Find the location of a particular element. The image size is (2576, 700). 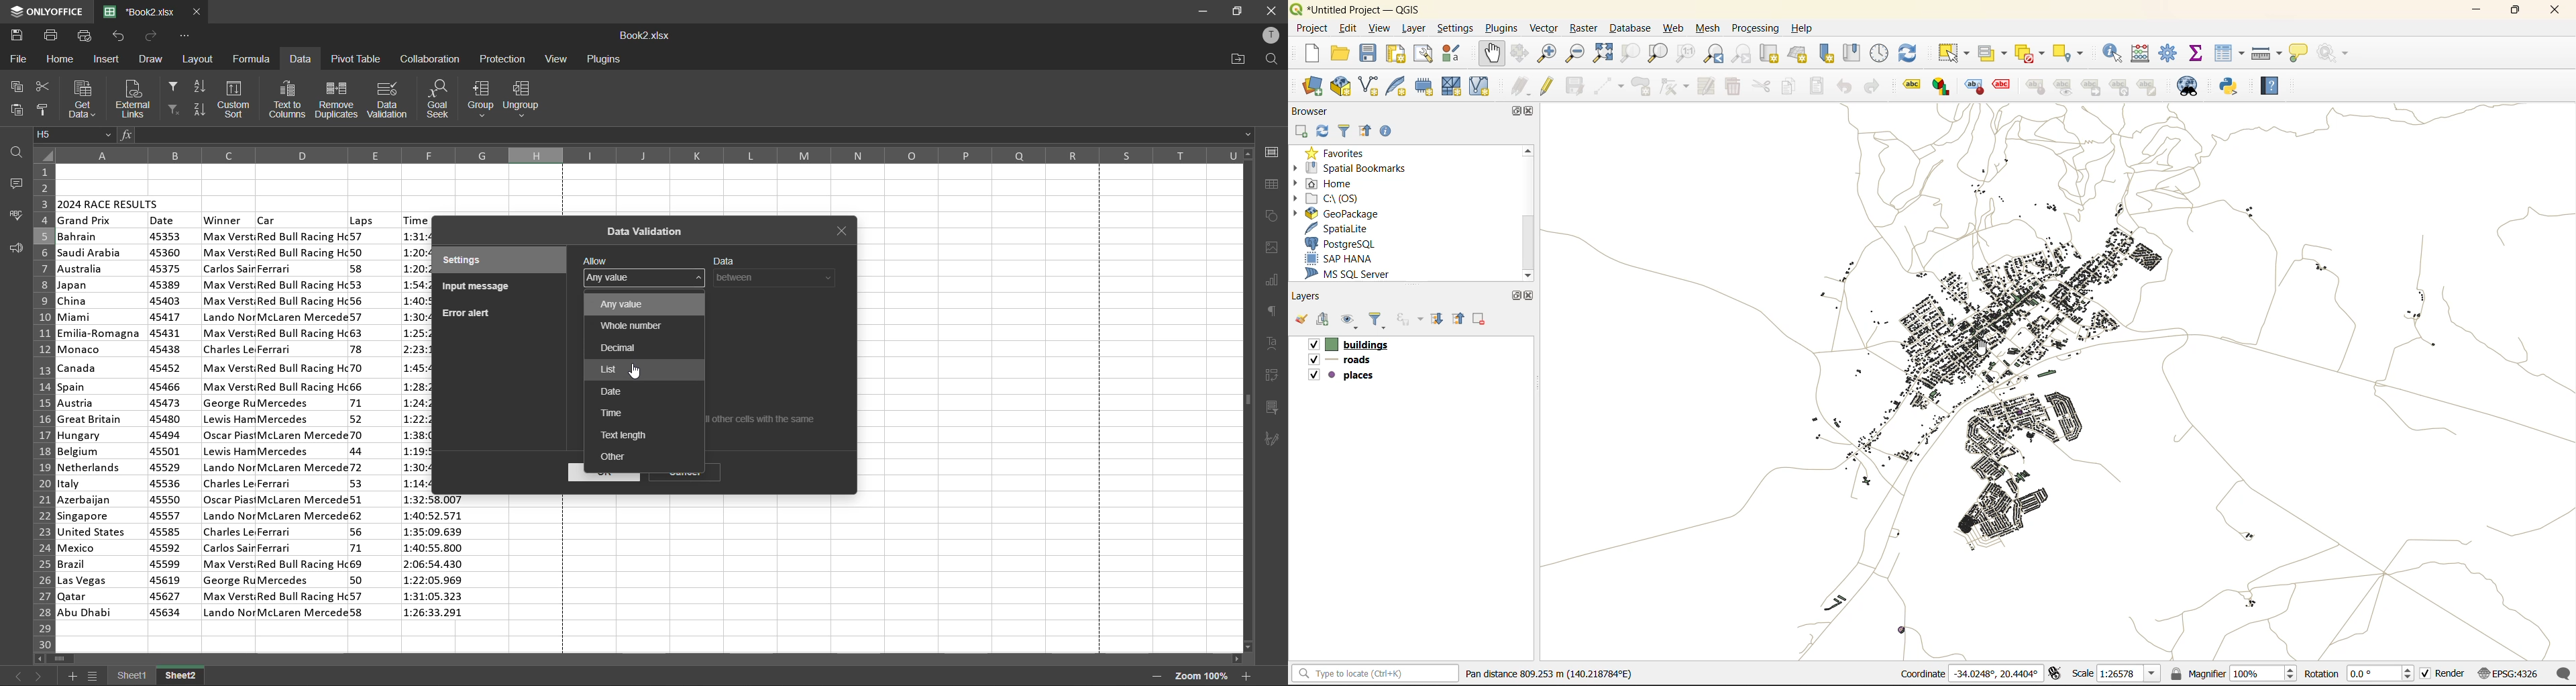

view is located at coordinates (555, 58).